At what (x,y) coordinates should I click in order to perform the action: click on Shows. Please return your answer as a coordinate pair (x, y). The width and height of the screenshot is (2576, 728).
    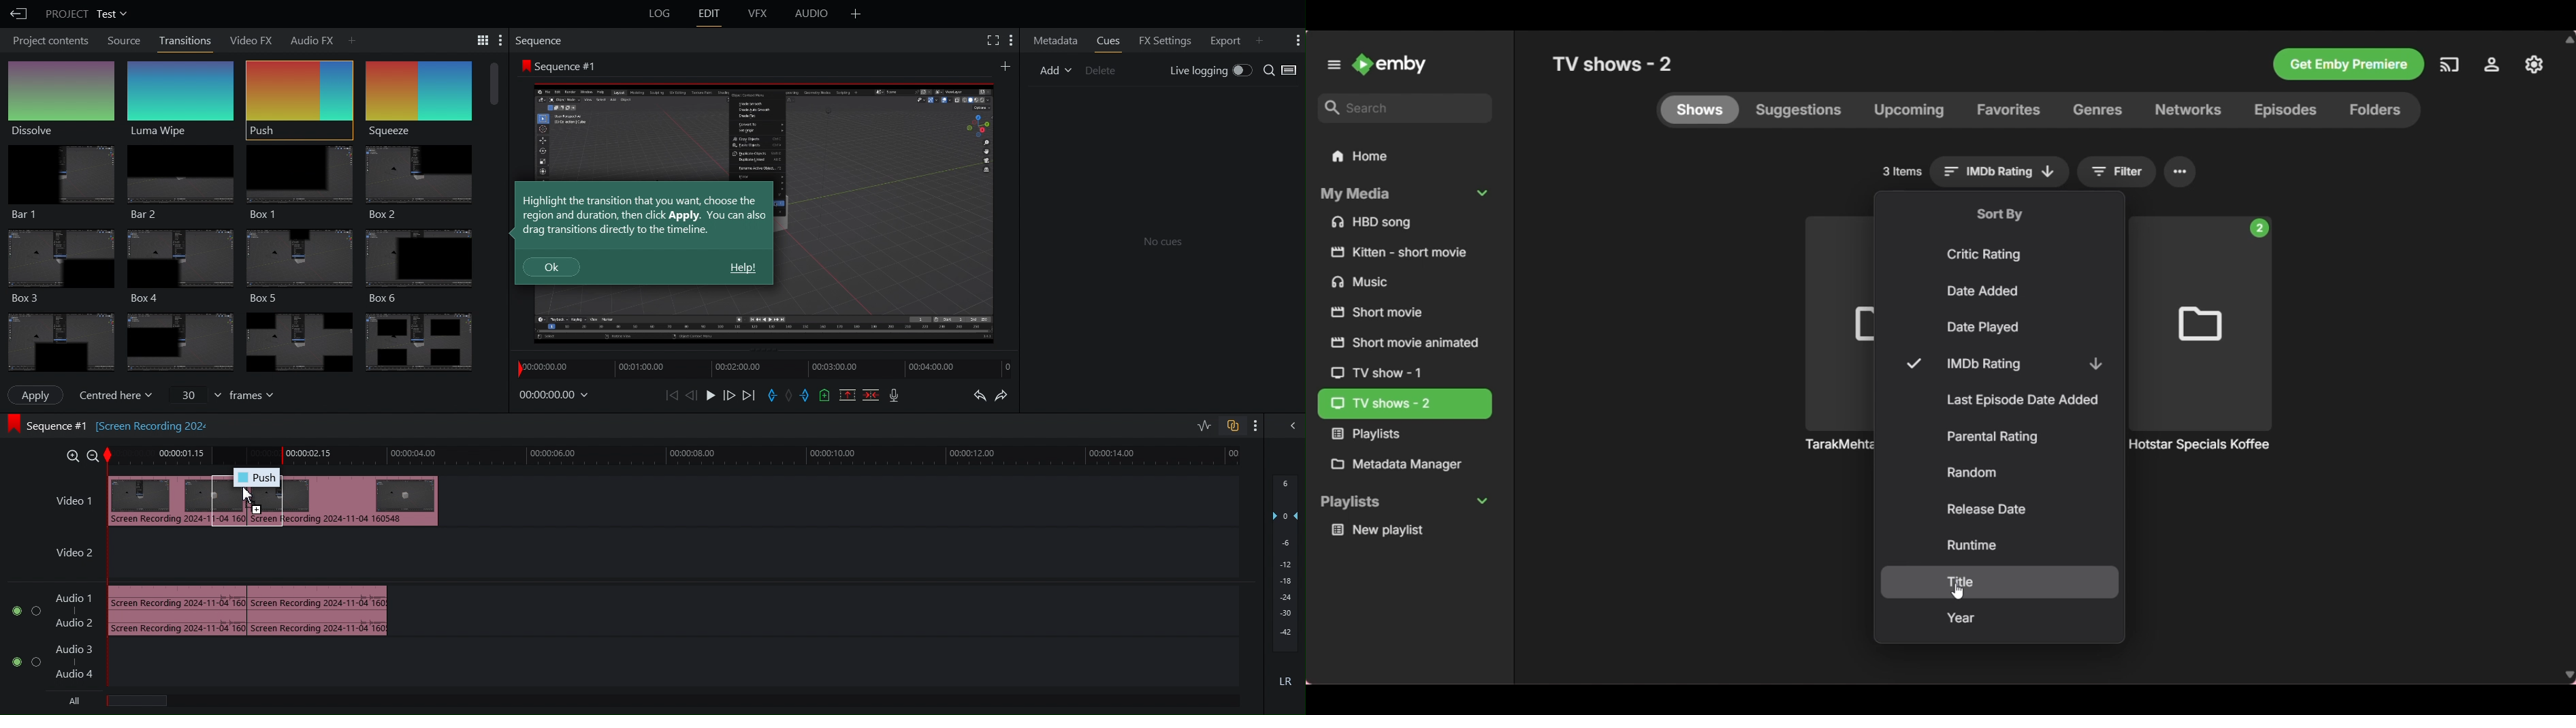
    Looking at the image, I should click on (1700, 110).